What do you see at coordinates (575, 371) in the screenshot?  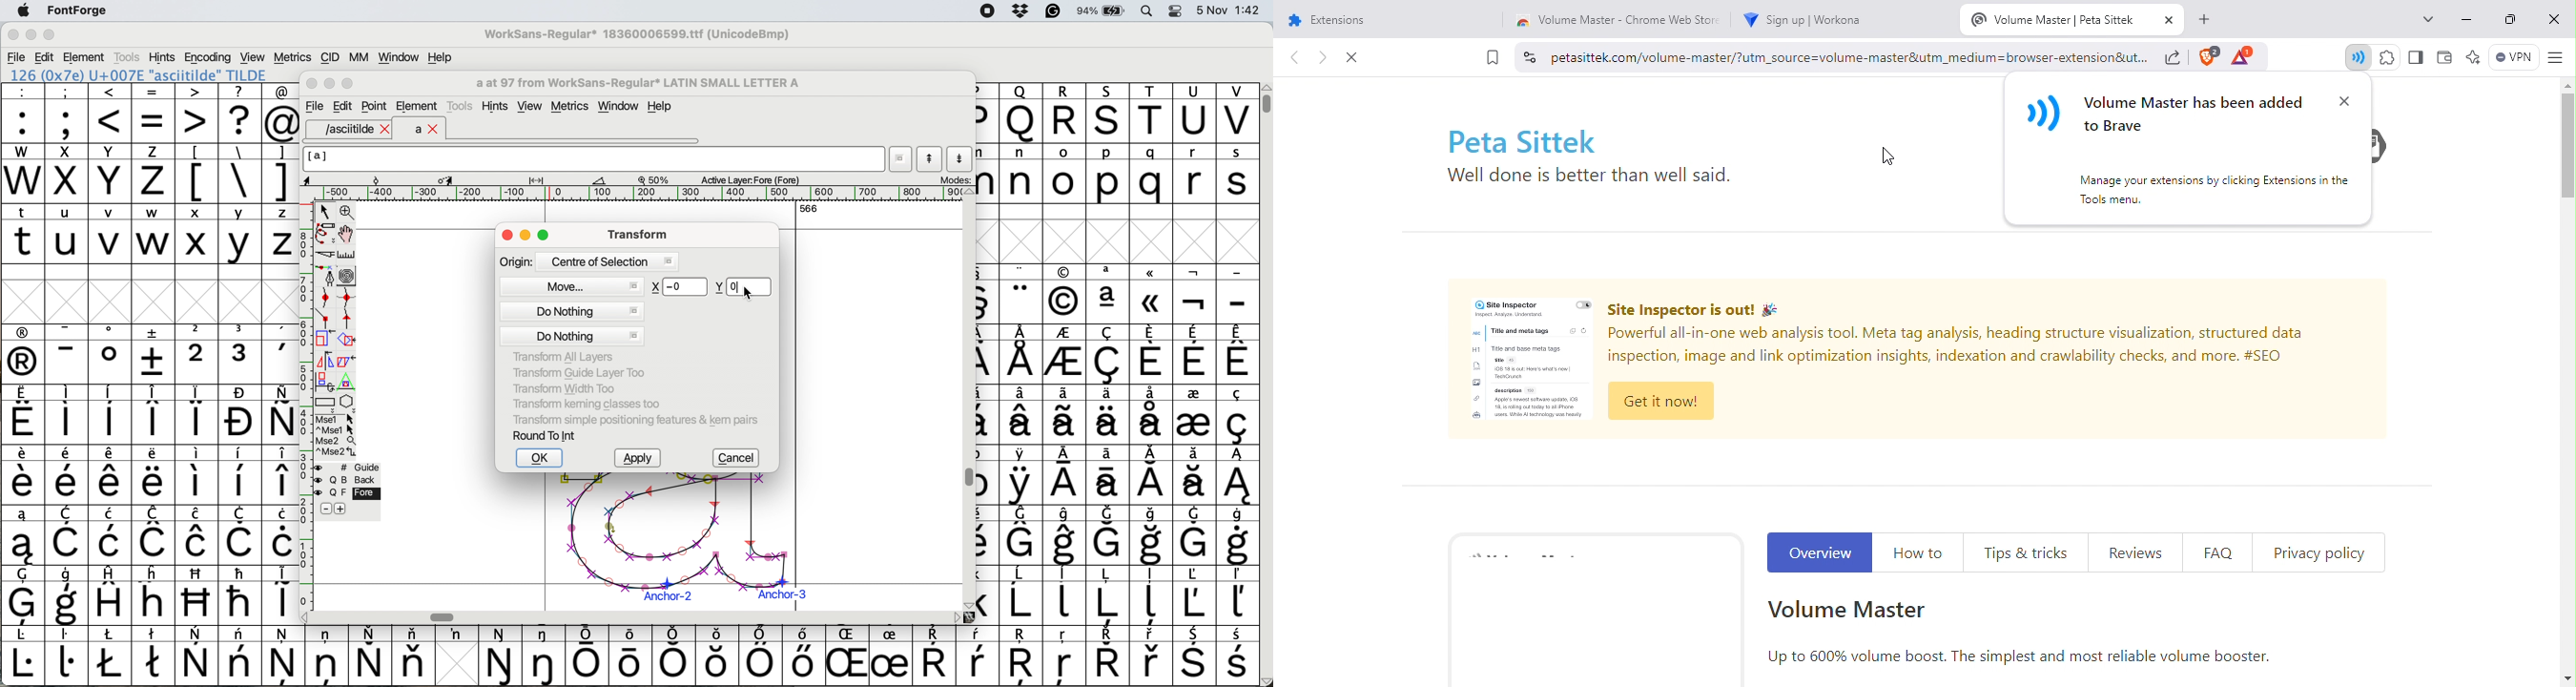 I see `transform guide layer too` at bounding box center [575, 371].